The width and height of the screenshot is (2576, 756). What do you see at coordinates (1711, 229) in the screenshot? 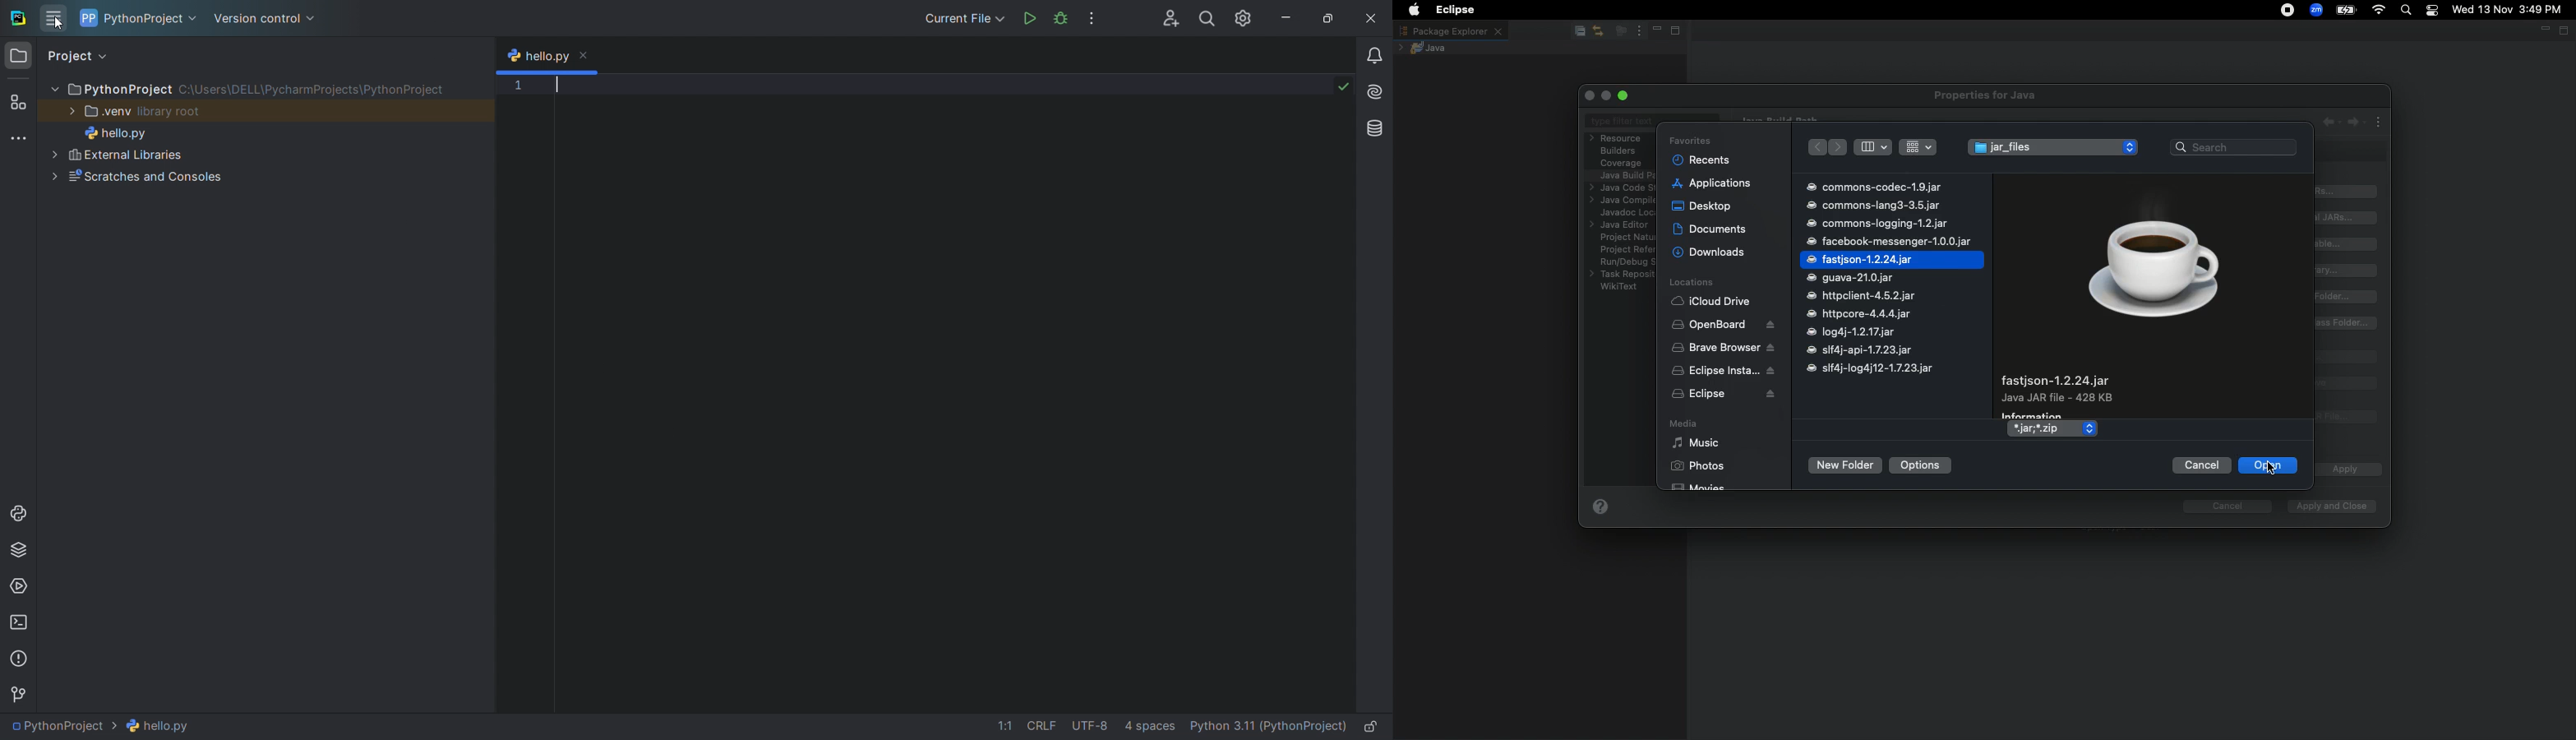
I see `Documents` at bounding box center [1711, 229].